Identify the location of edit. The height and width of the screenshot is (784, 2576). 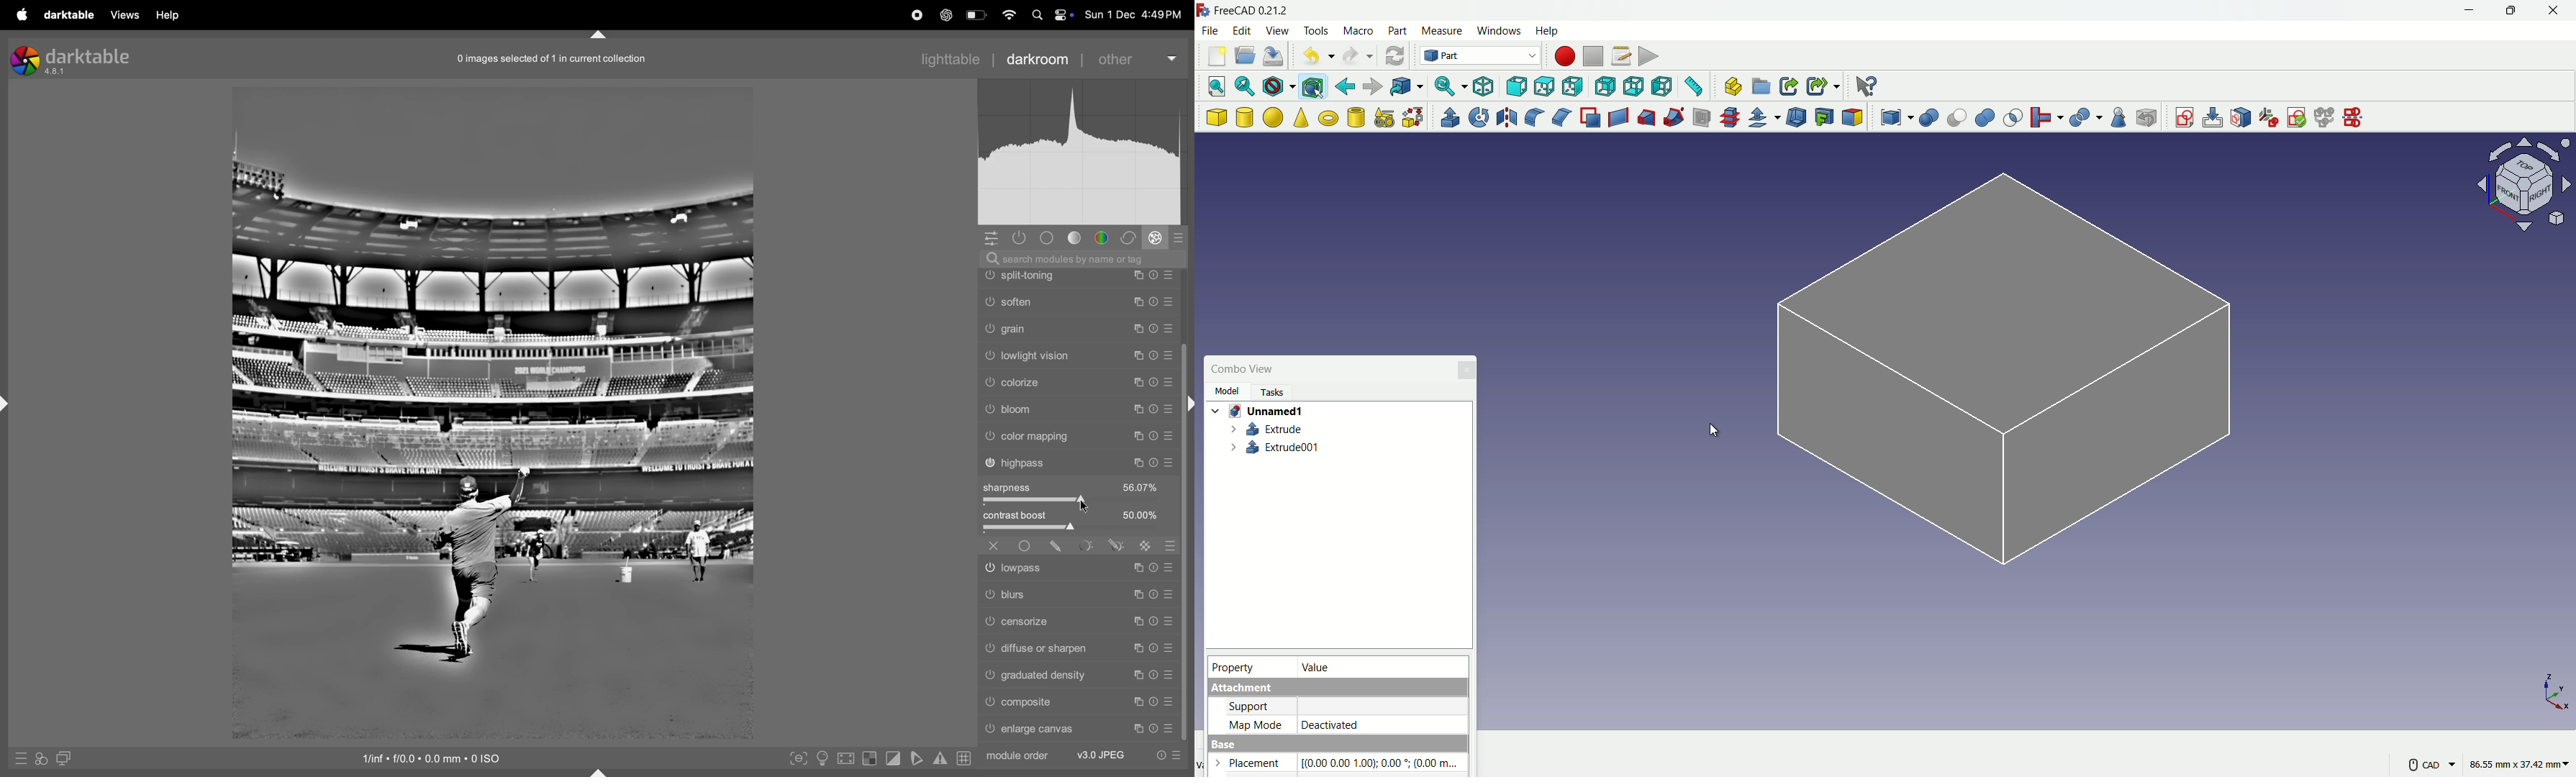
(1242, 31).